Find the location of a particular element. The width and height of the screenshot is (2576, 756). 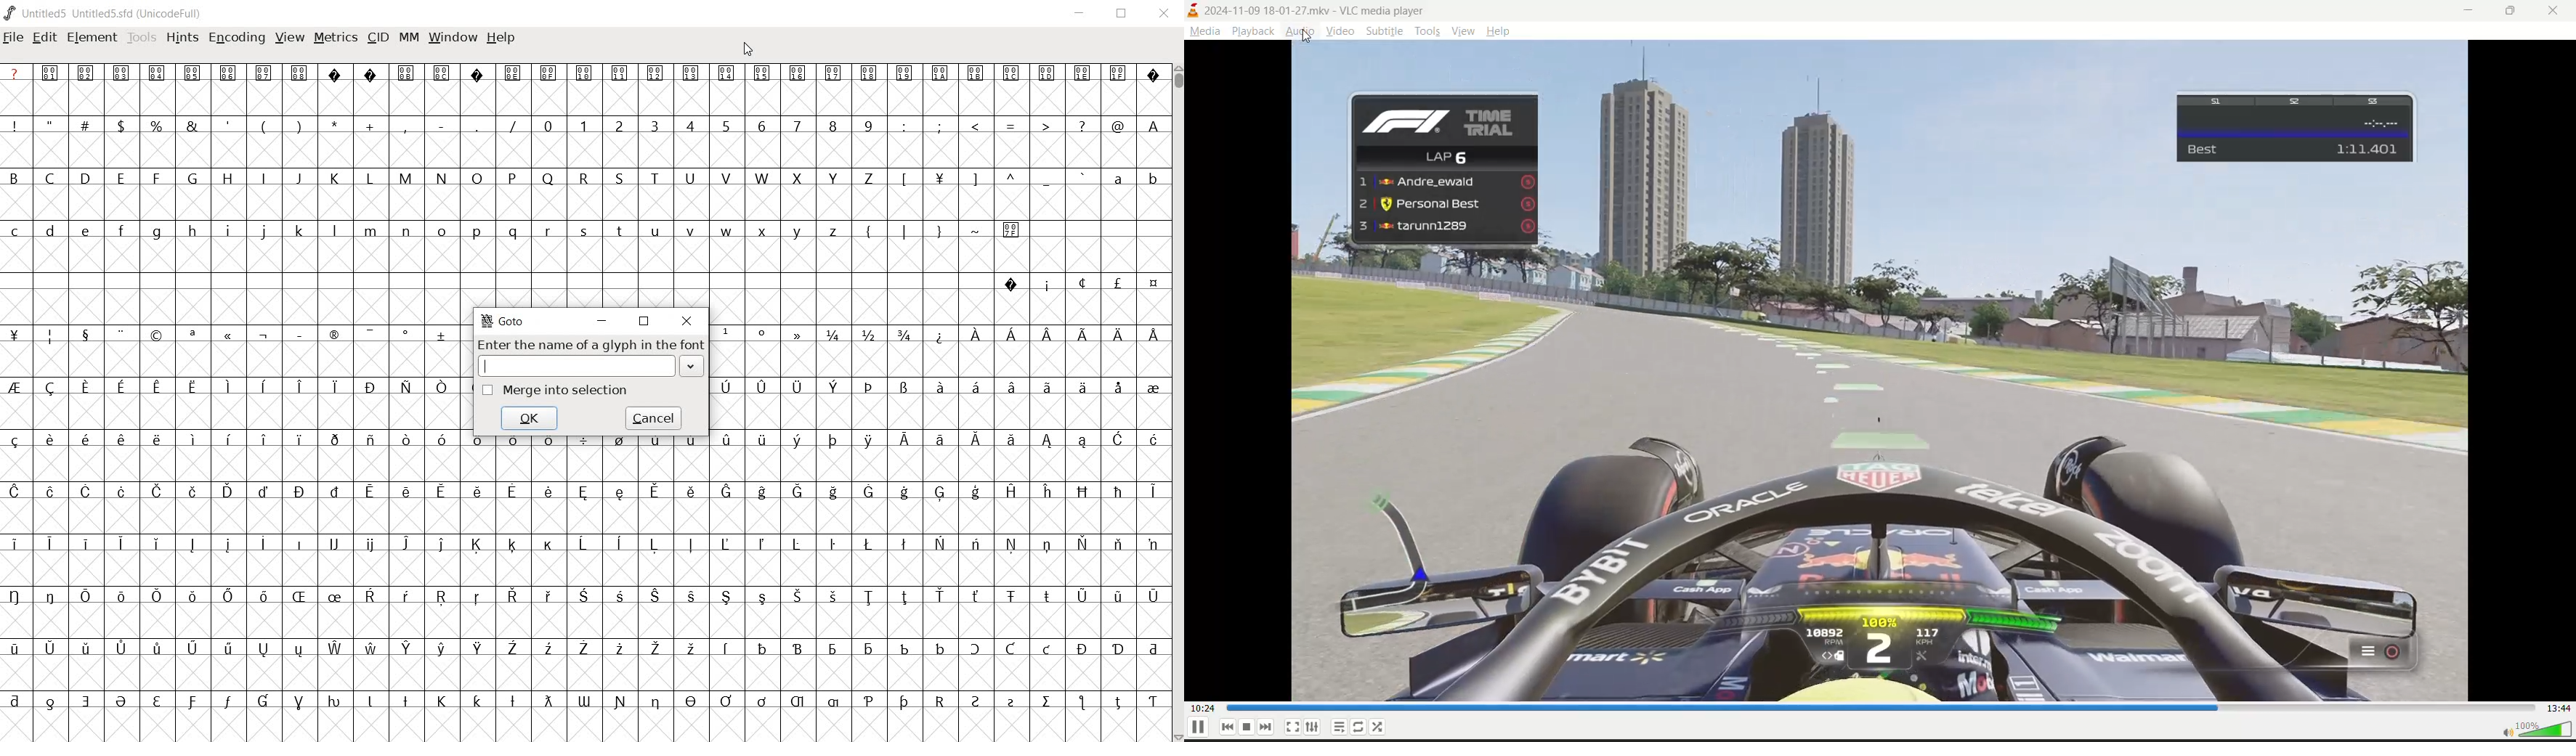

U is located at coordinates (690, 179).